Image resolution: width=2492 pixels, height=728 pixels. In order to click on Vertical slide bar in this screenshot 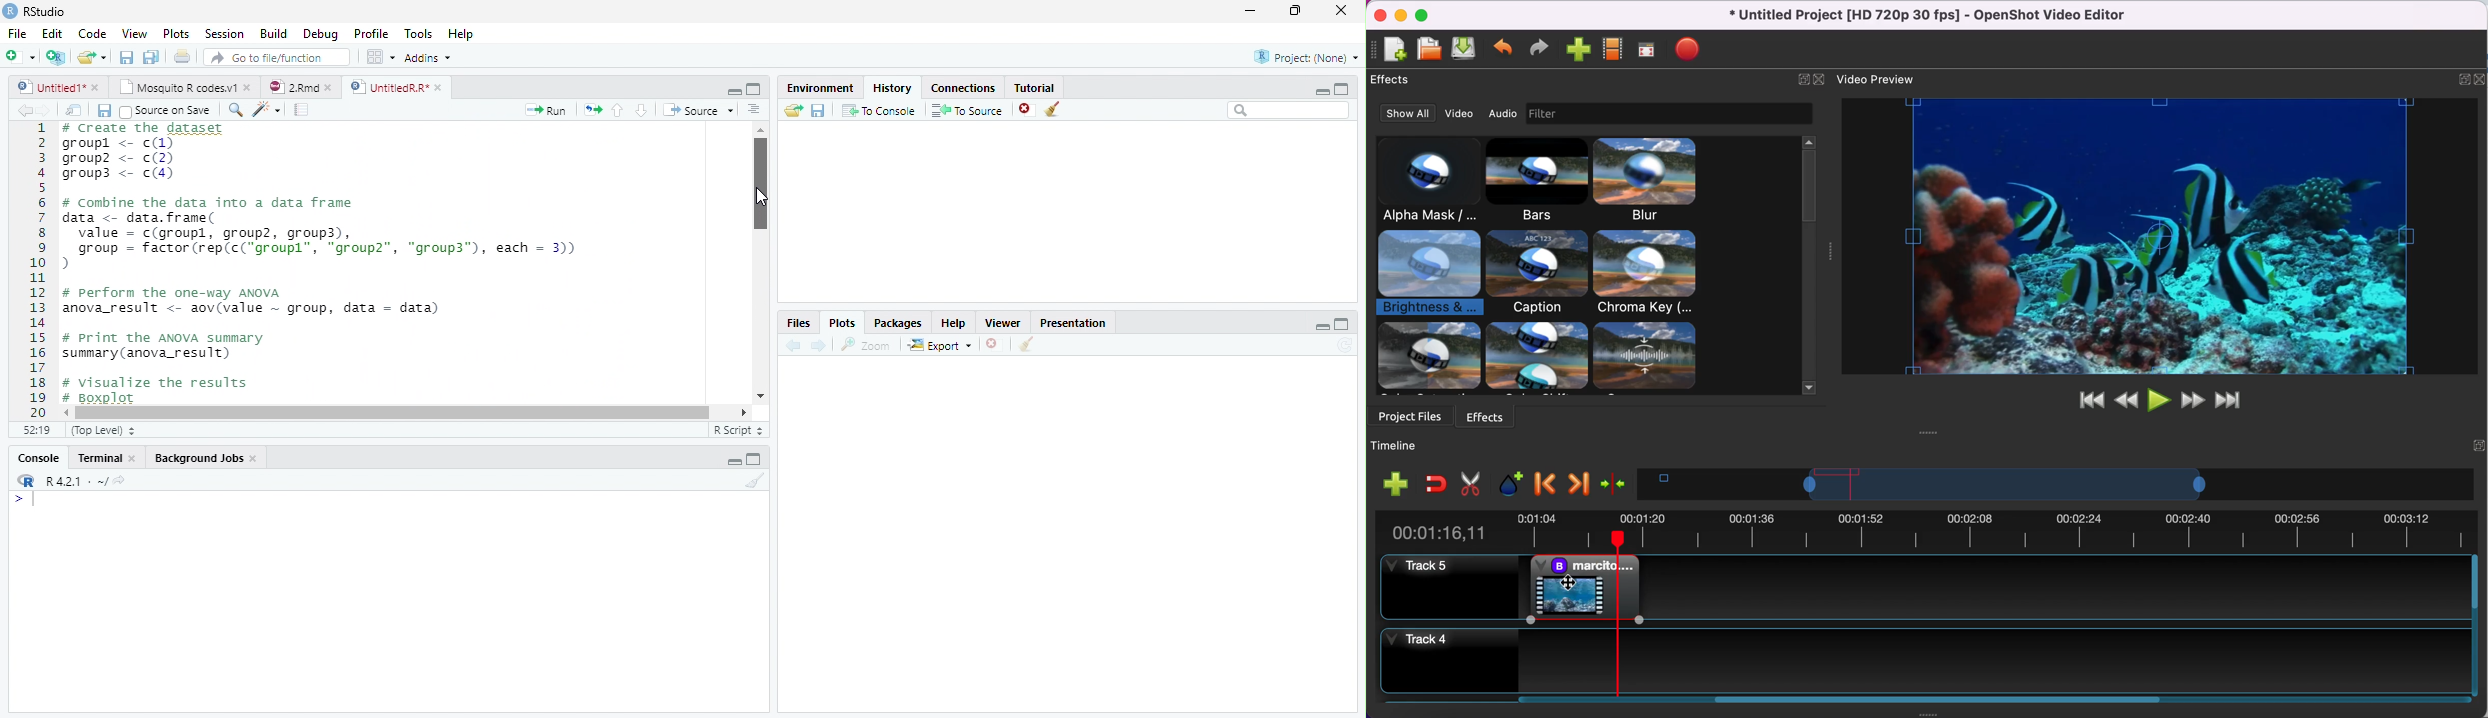, I will do `click(2475, 626)`.